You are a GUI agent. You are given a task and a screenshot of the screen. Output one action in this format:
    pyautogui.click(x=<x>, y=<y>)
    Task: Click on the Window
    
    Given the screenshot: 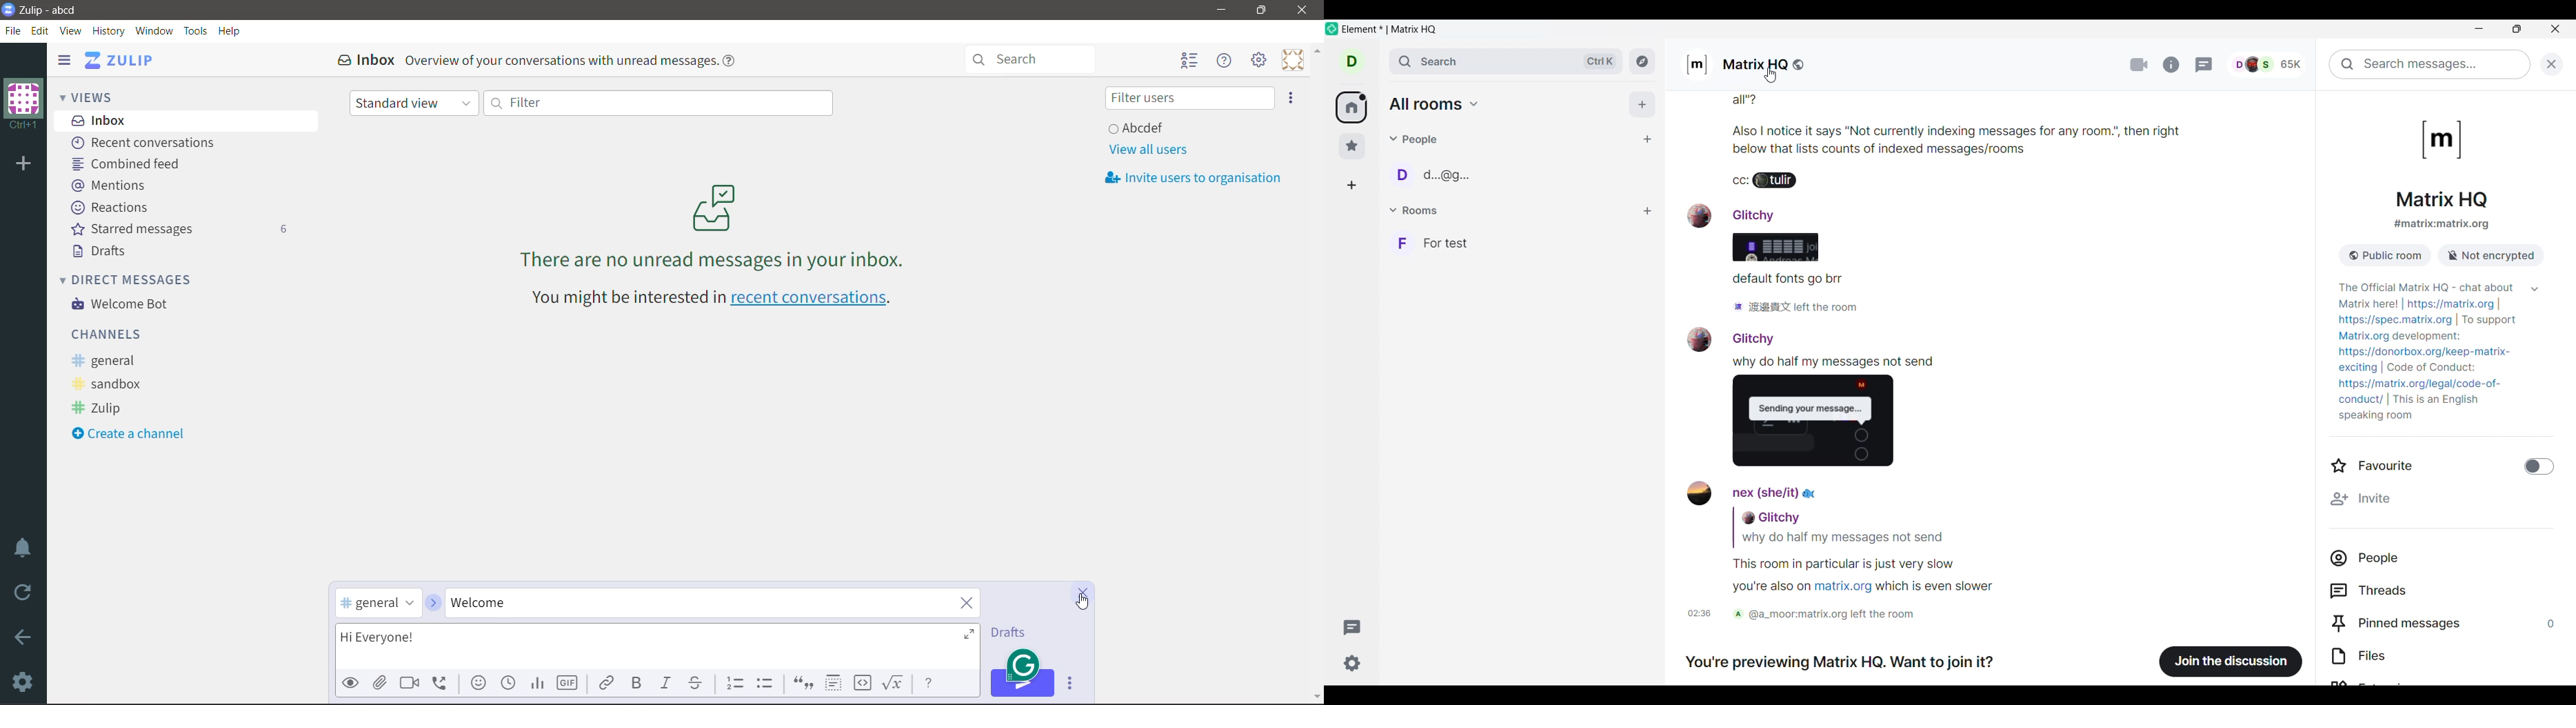 What is the action you would take?
    pyautogui.click(x=154, y=30)
    